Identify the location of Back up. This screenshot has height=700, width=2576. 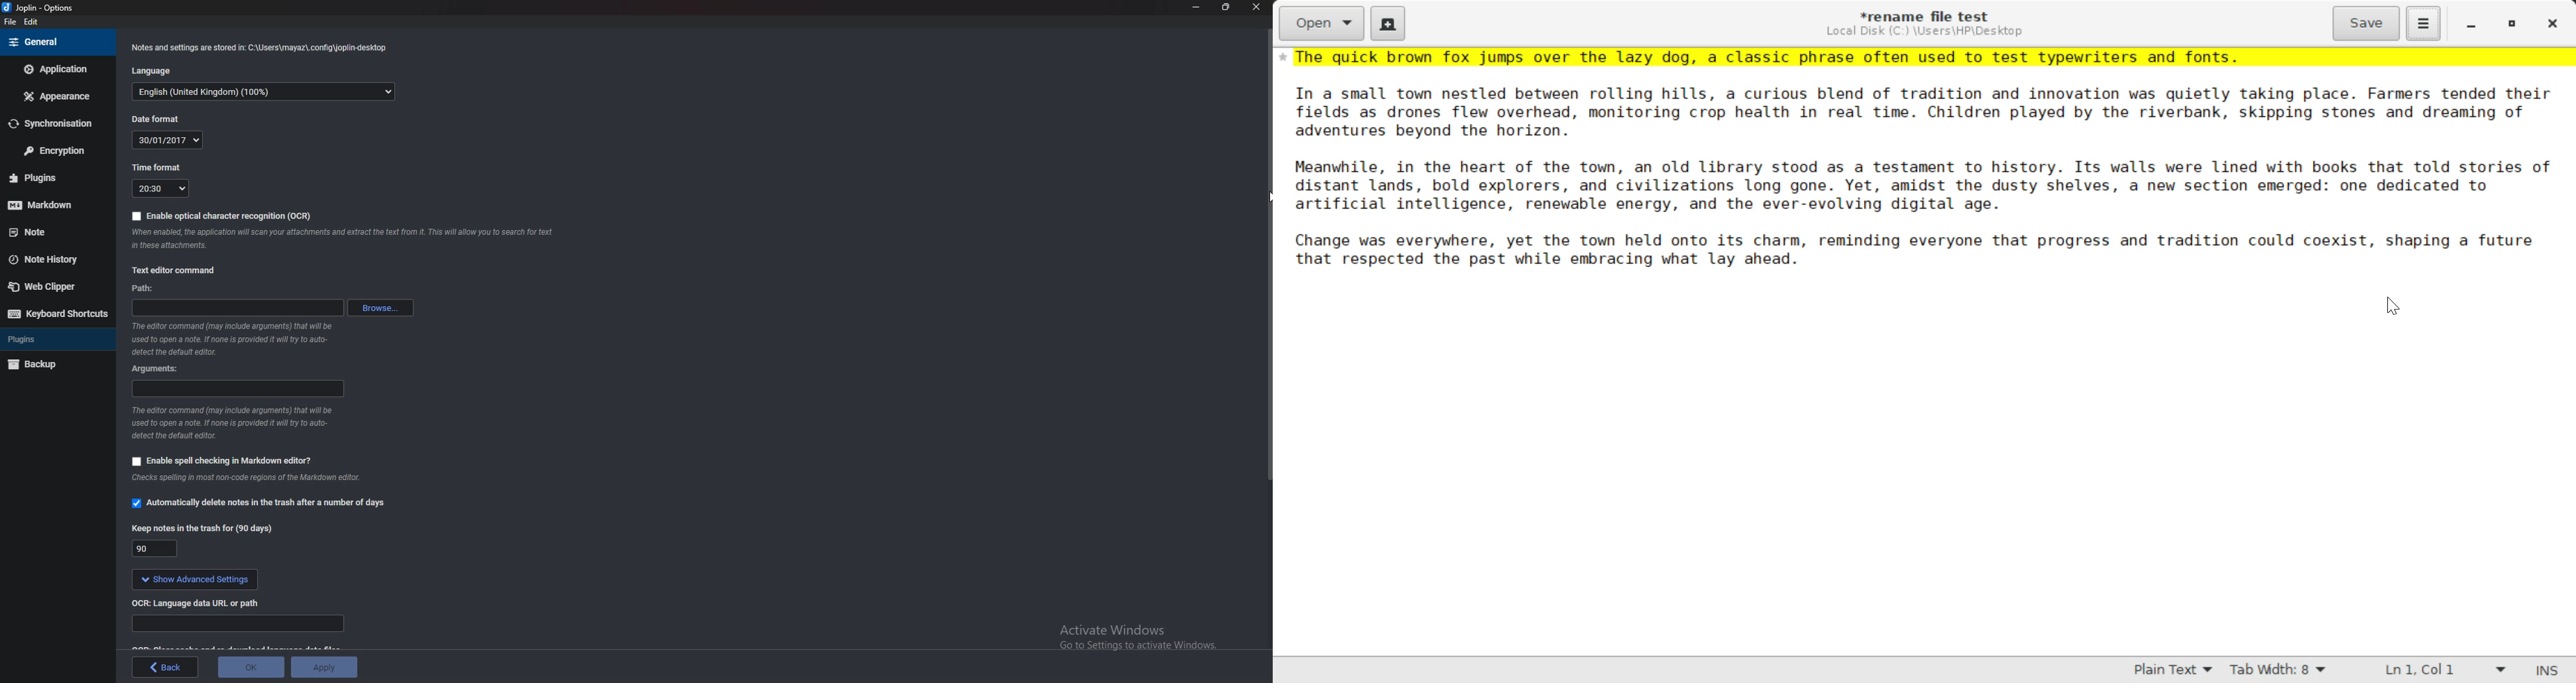
(58, 365).